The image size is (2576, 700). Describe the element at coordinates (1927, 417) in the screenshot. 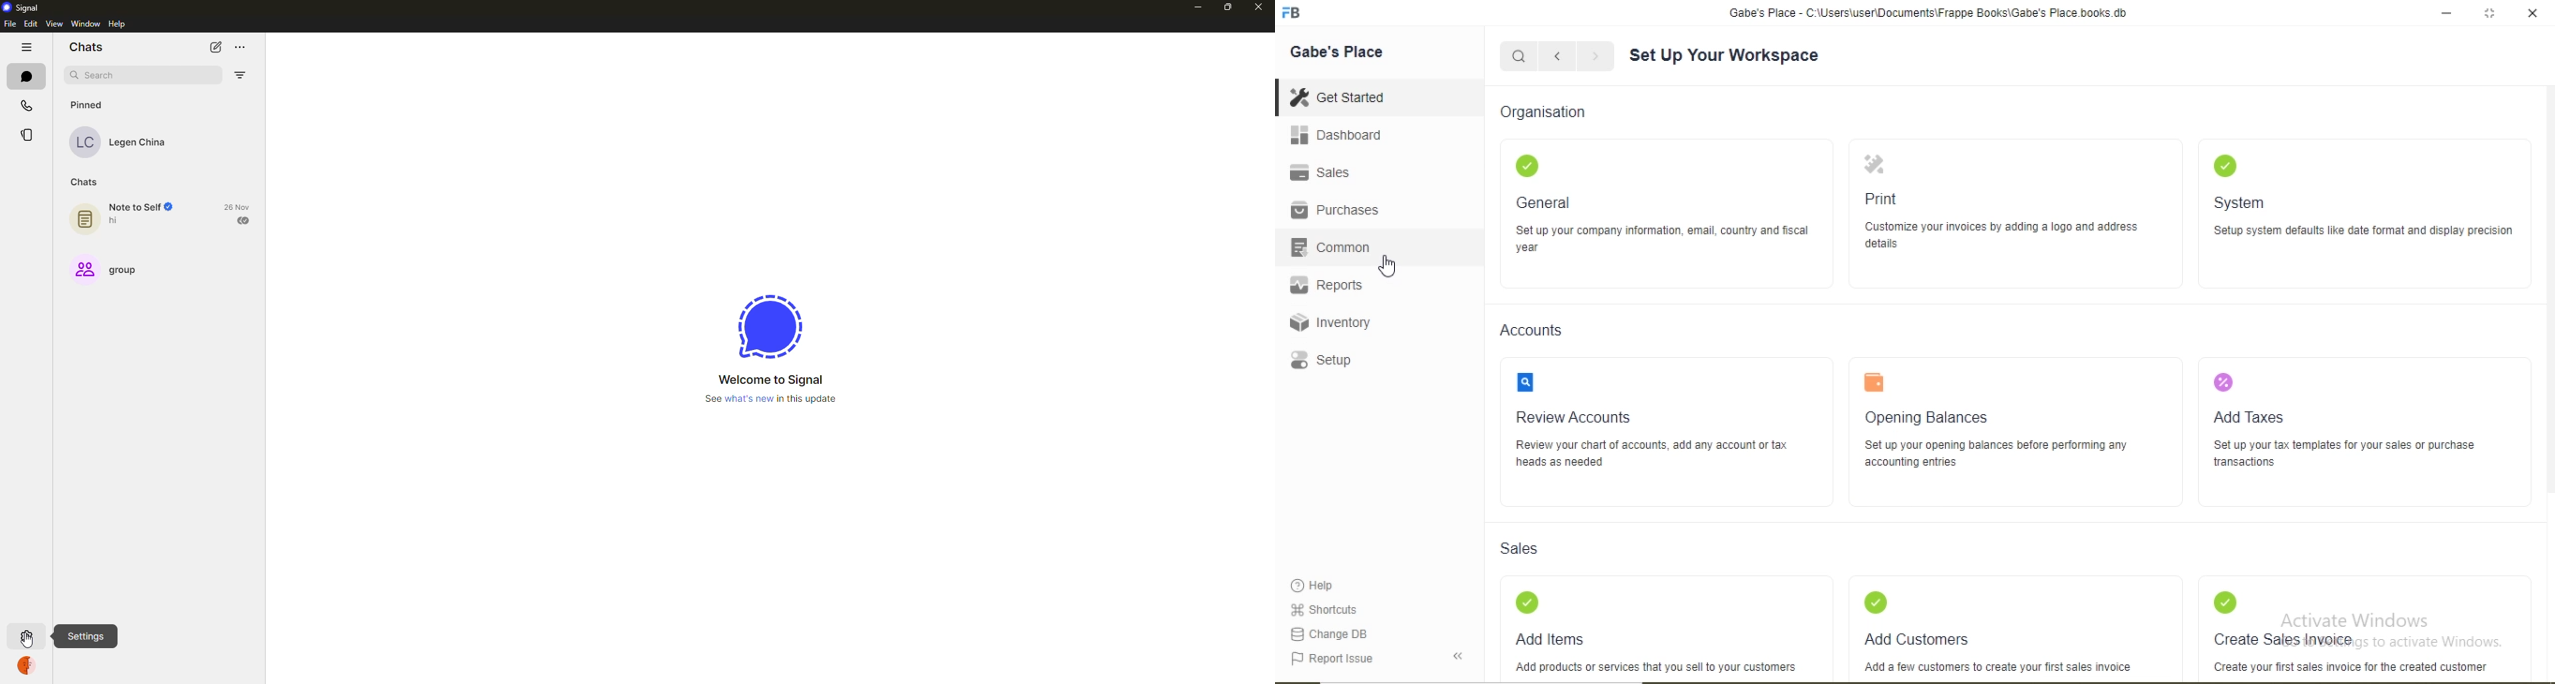

I see `Opening Balances` at that location.